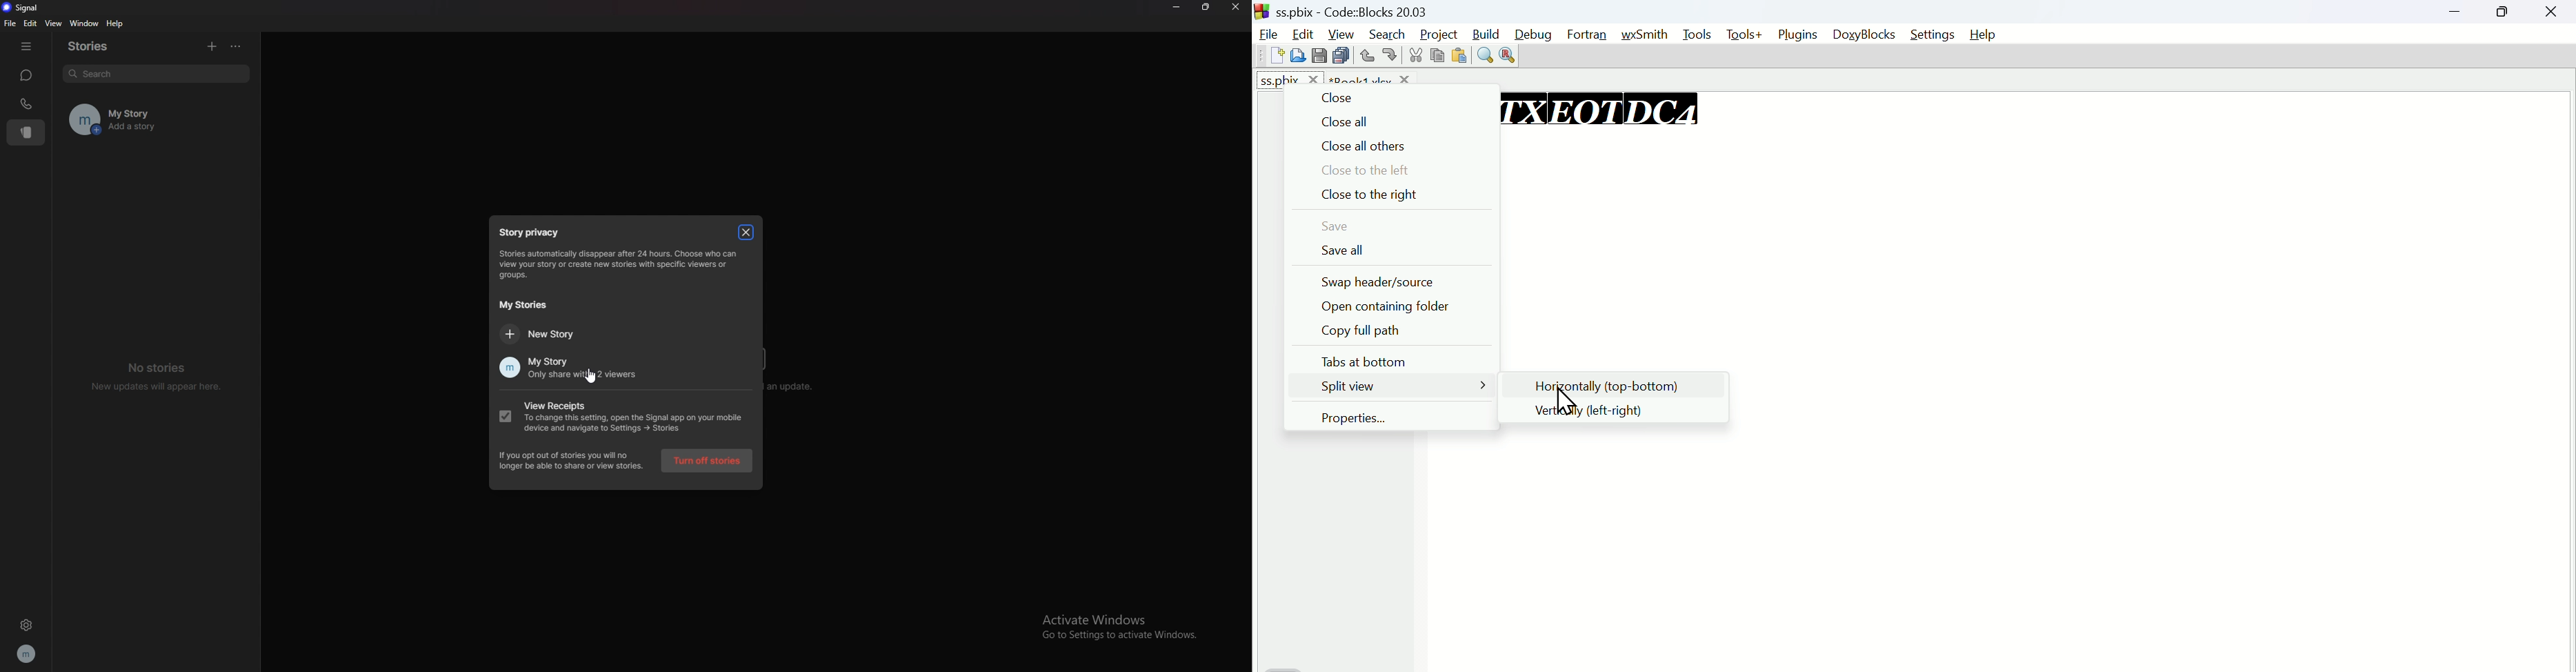 The height and width of the screenshot is (672, 2576). I want to click on my story, so click(174, 110).